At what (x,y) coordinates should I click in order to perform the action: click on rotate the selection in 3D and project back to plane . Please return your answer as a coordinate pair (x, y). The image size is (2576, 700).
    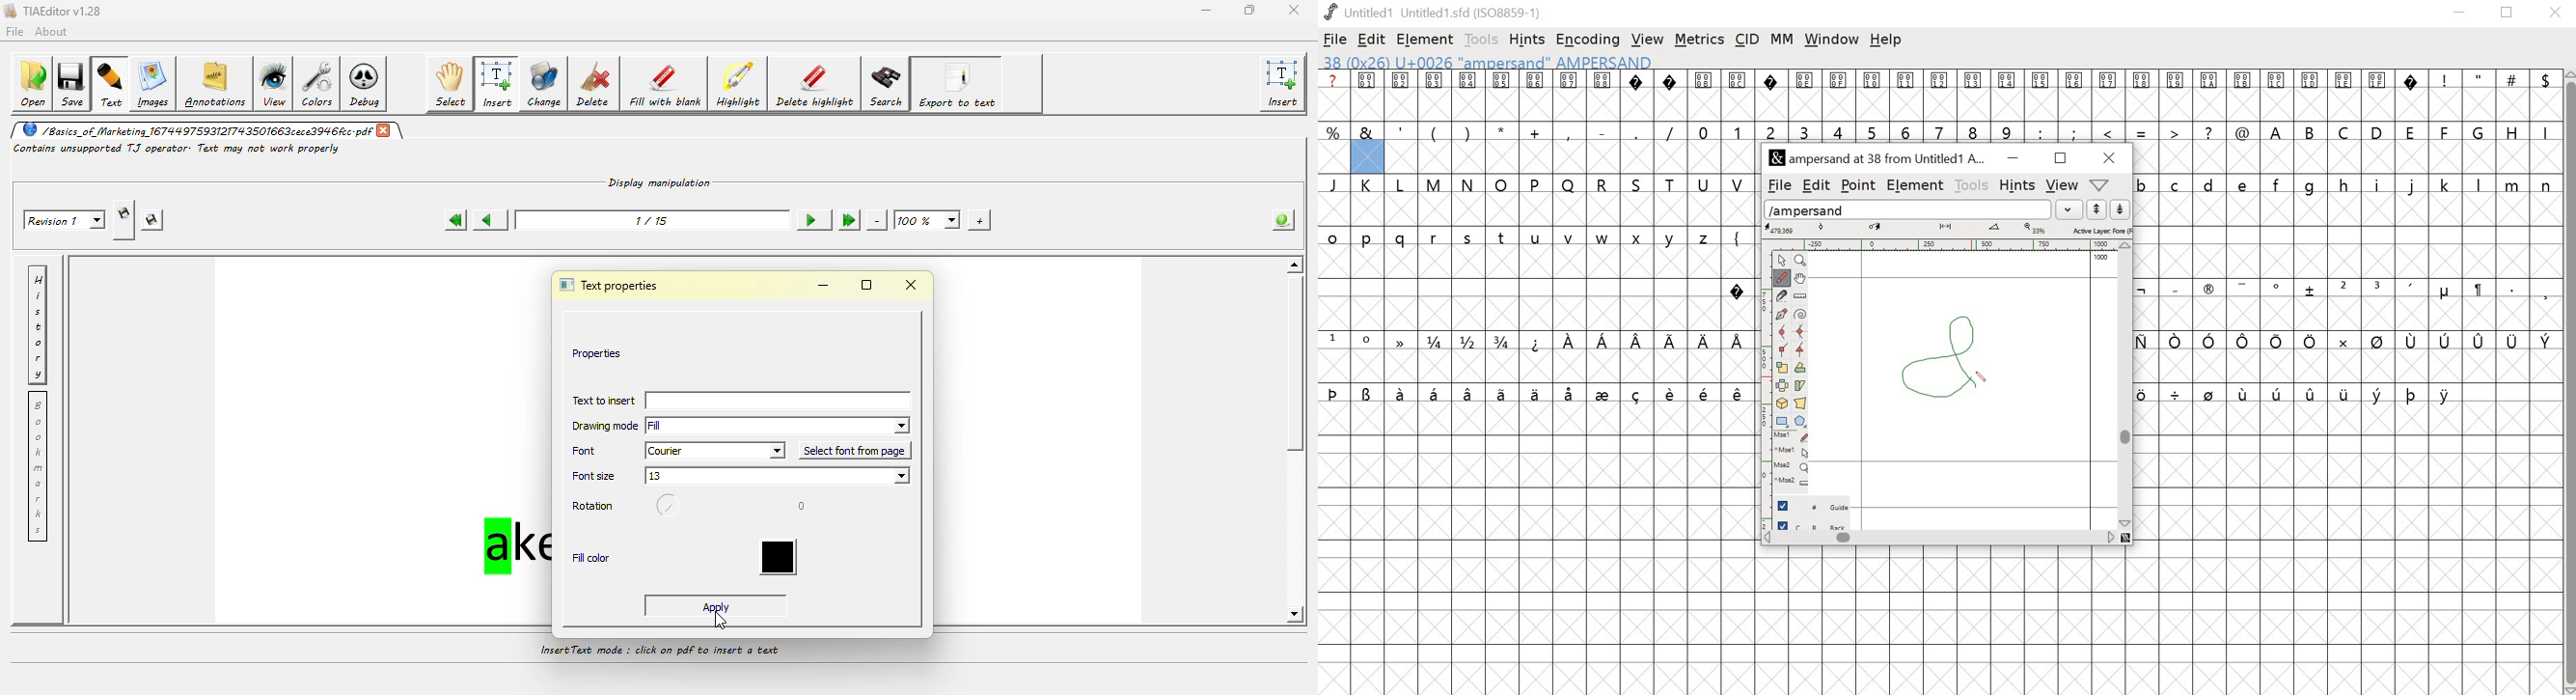
    Looking at the image, I should click on (1783, 403).